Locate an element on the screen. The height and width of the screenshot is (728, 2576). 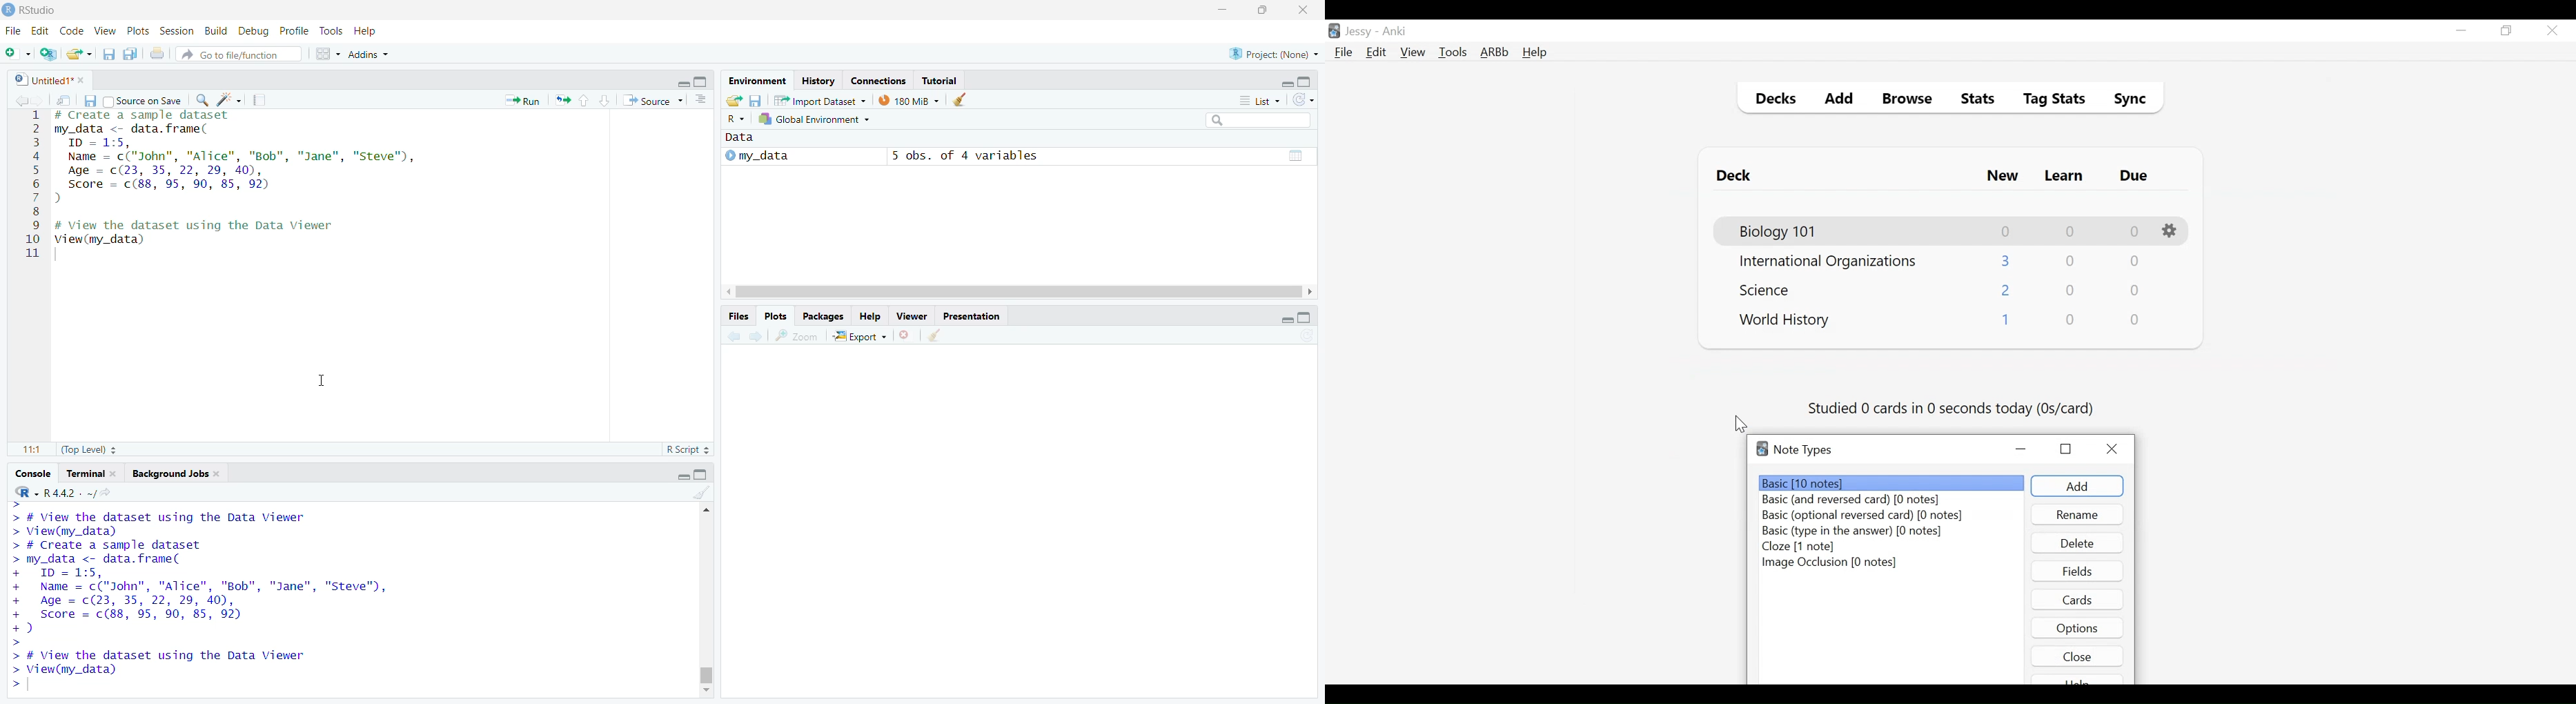
Global Environment is located at coordinates (817, 119).